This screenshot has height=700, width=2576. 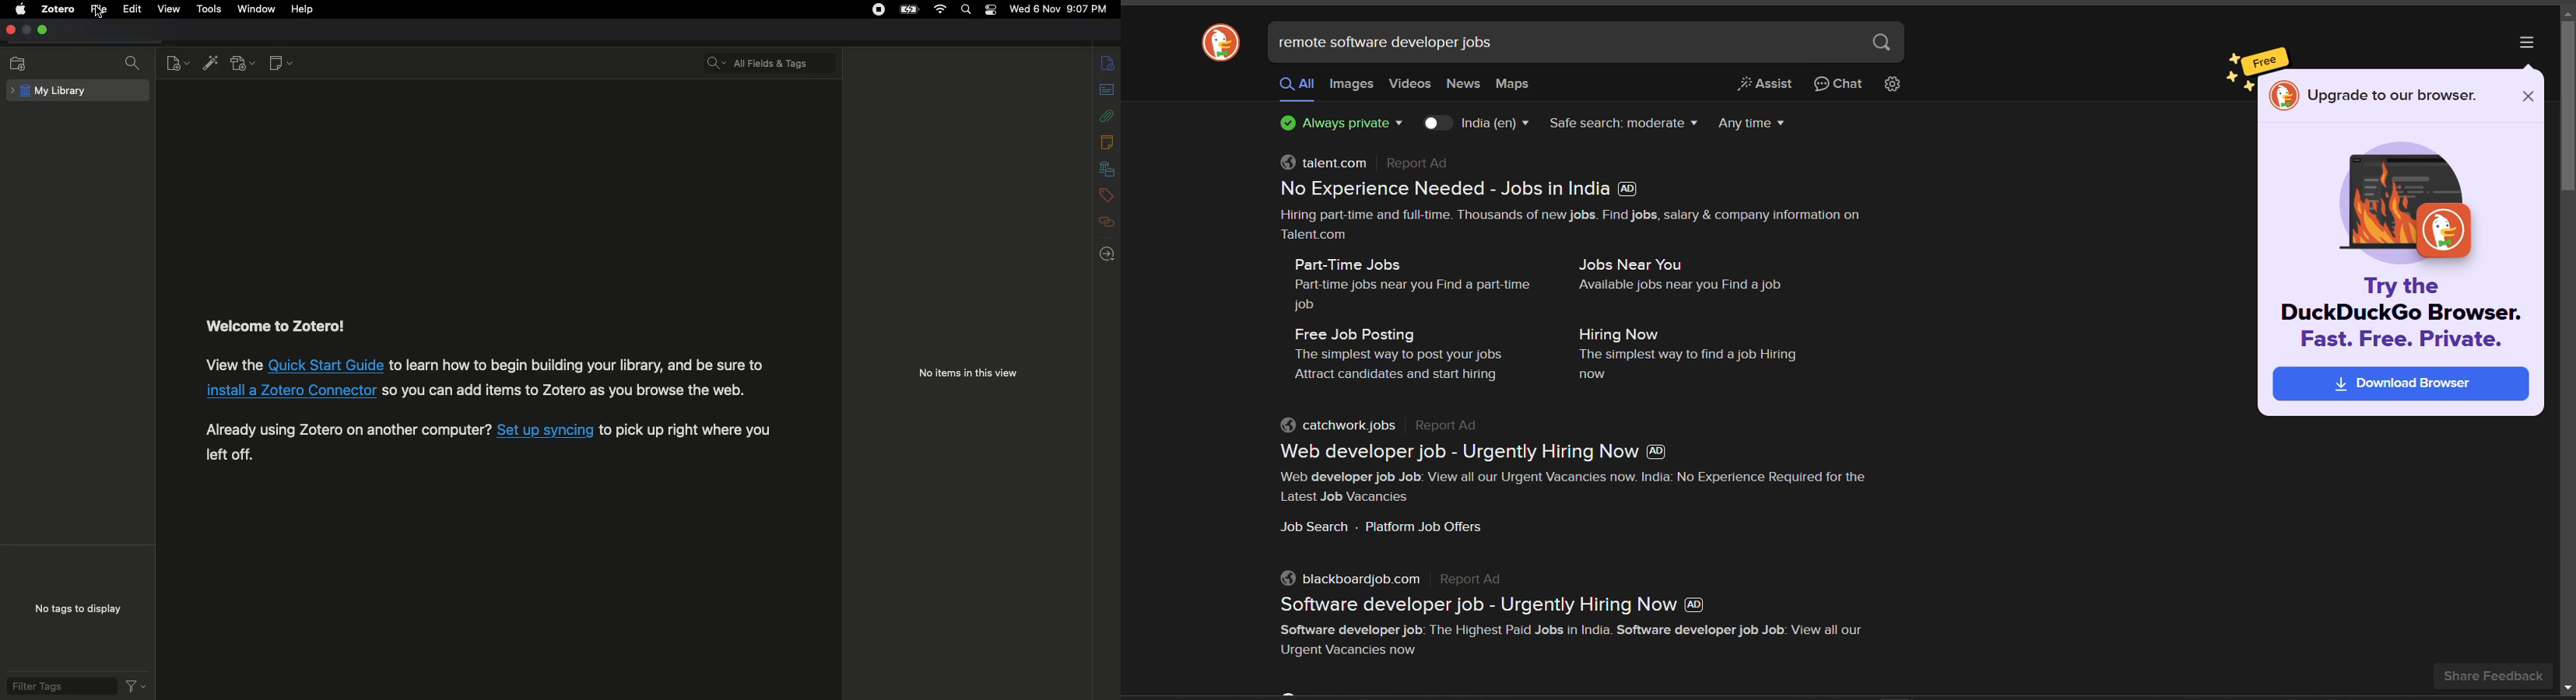 What do you see at coordinates (878, 11) in the screenshot?
I see `Recording` at bounding box center [878, 11].